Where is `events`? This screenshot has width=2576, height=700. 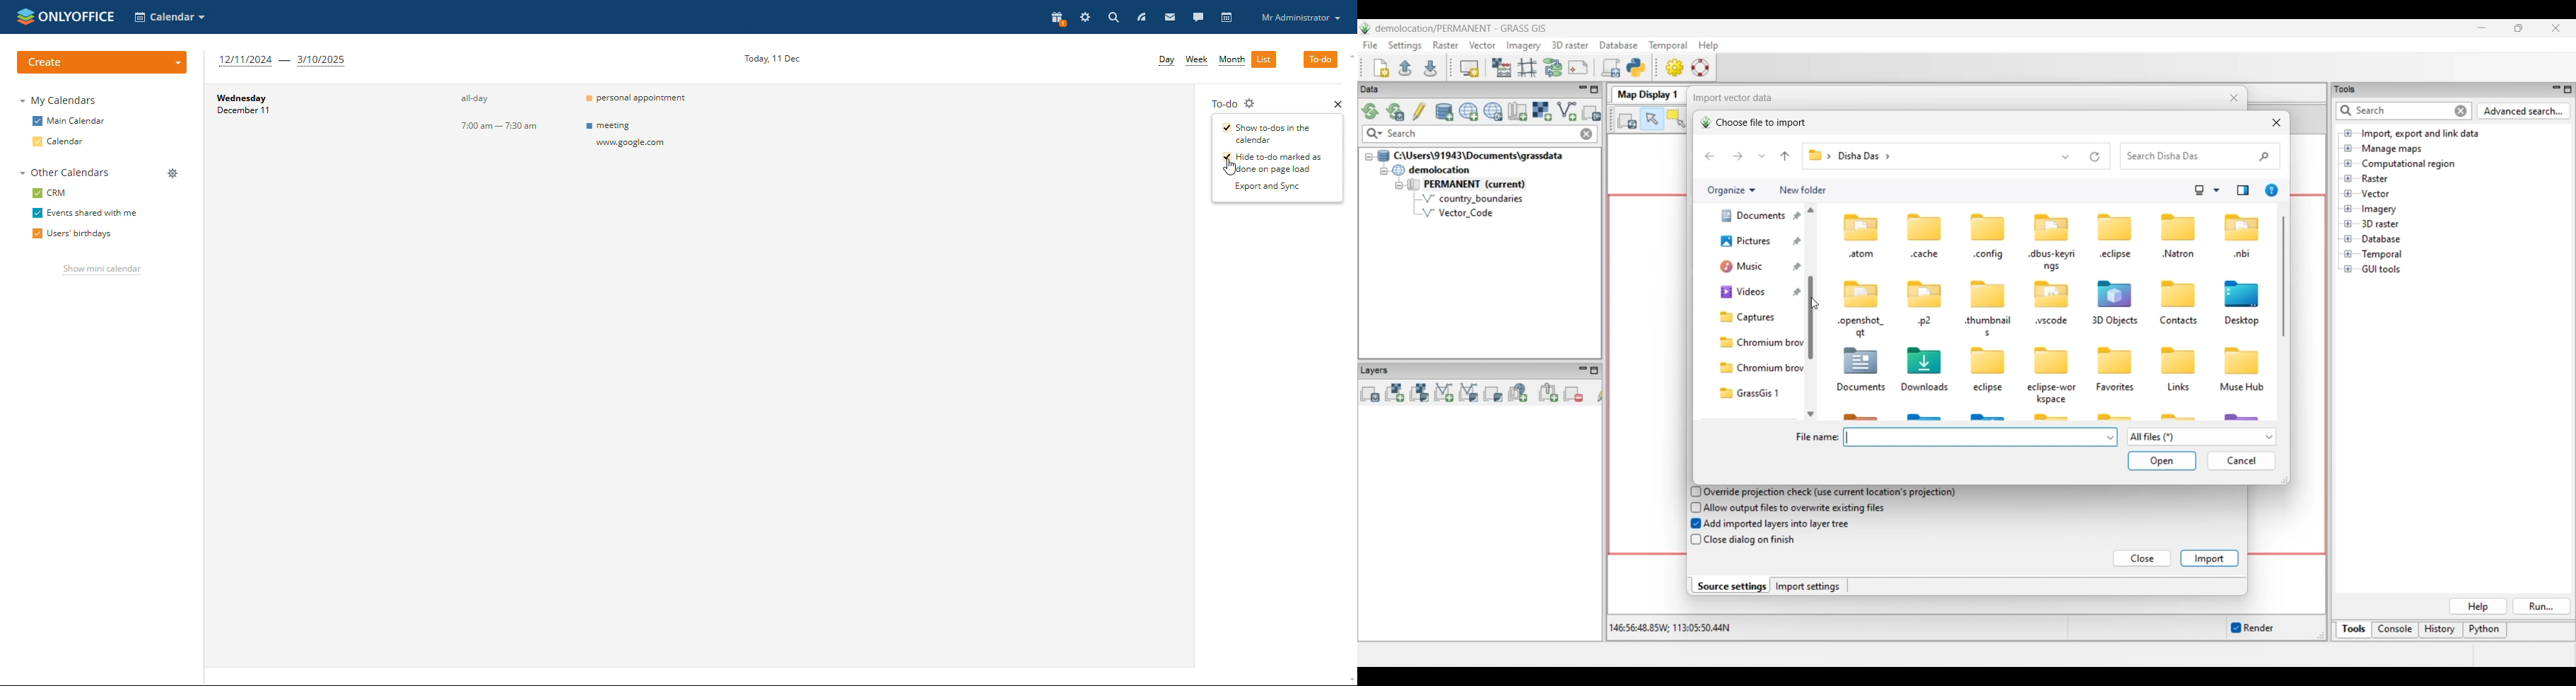 events is located at coordinates (648, 100).